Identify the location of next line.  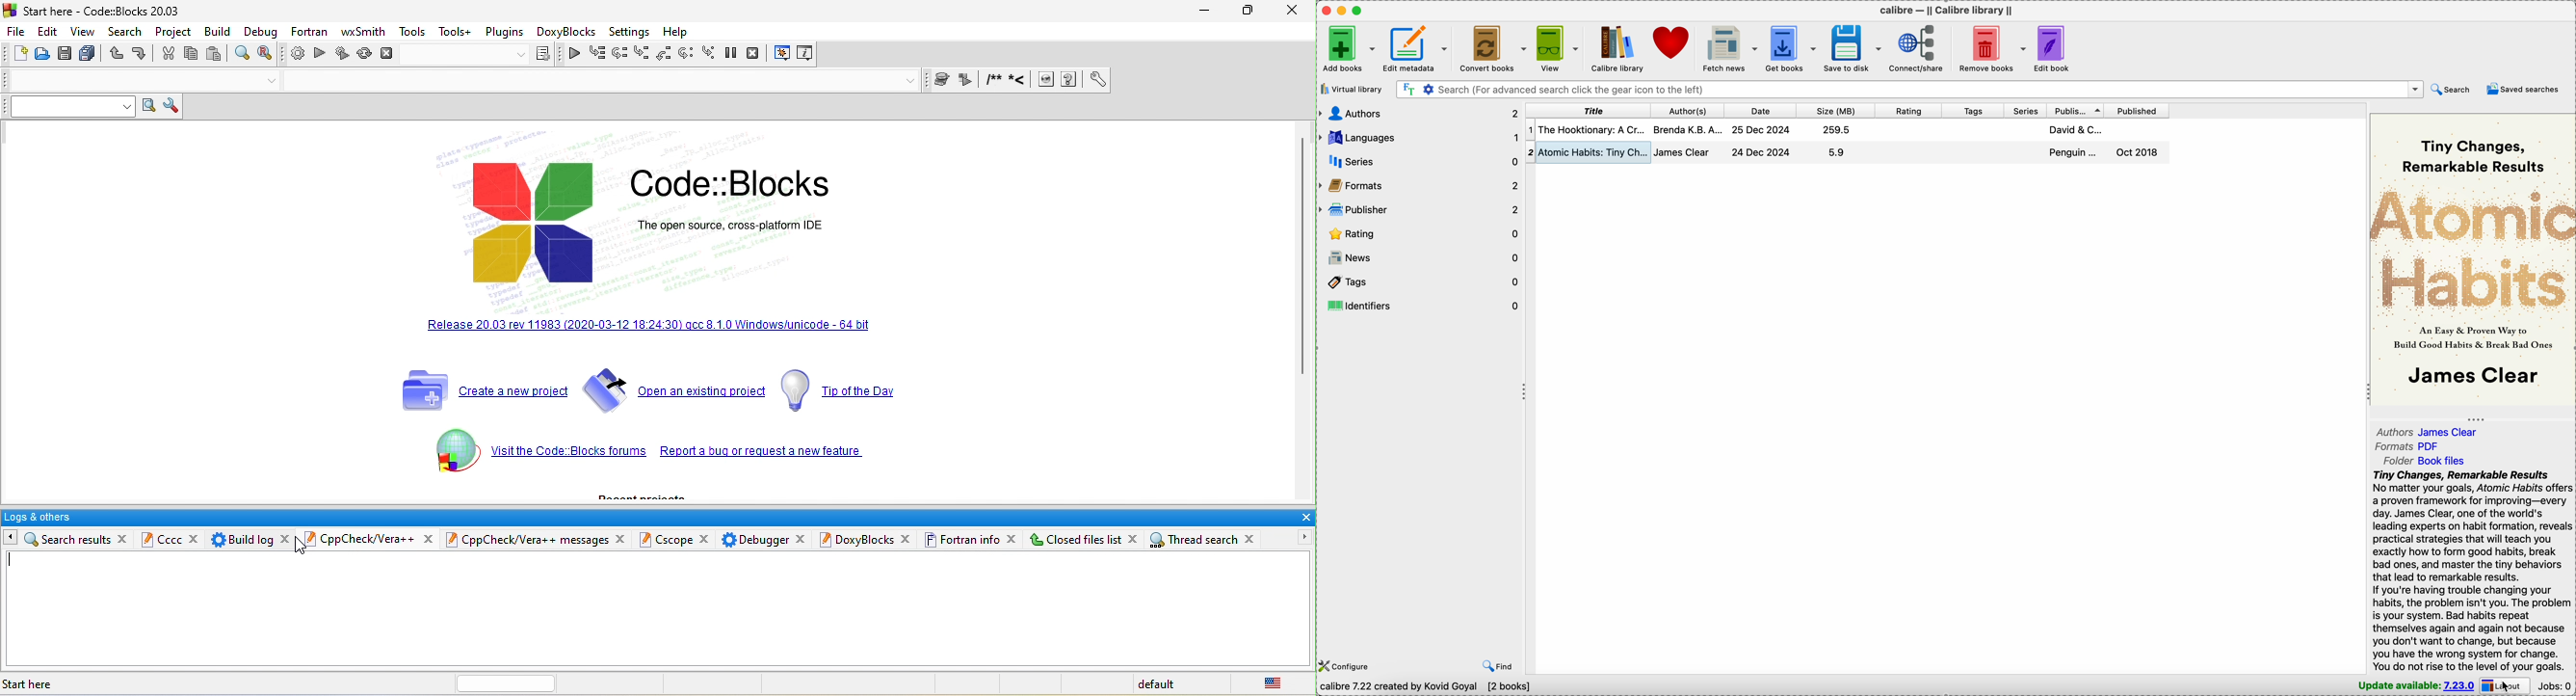
(618, 53).